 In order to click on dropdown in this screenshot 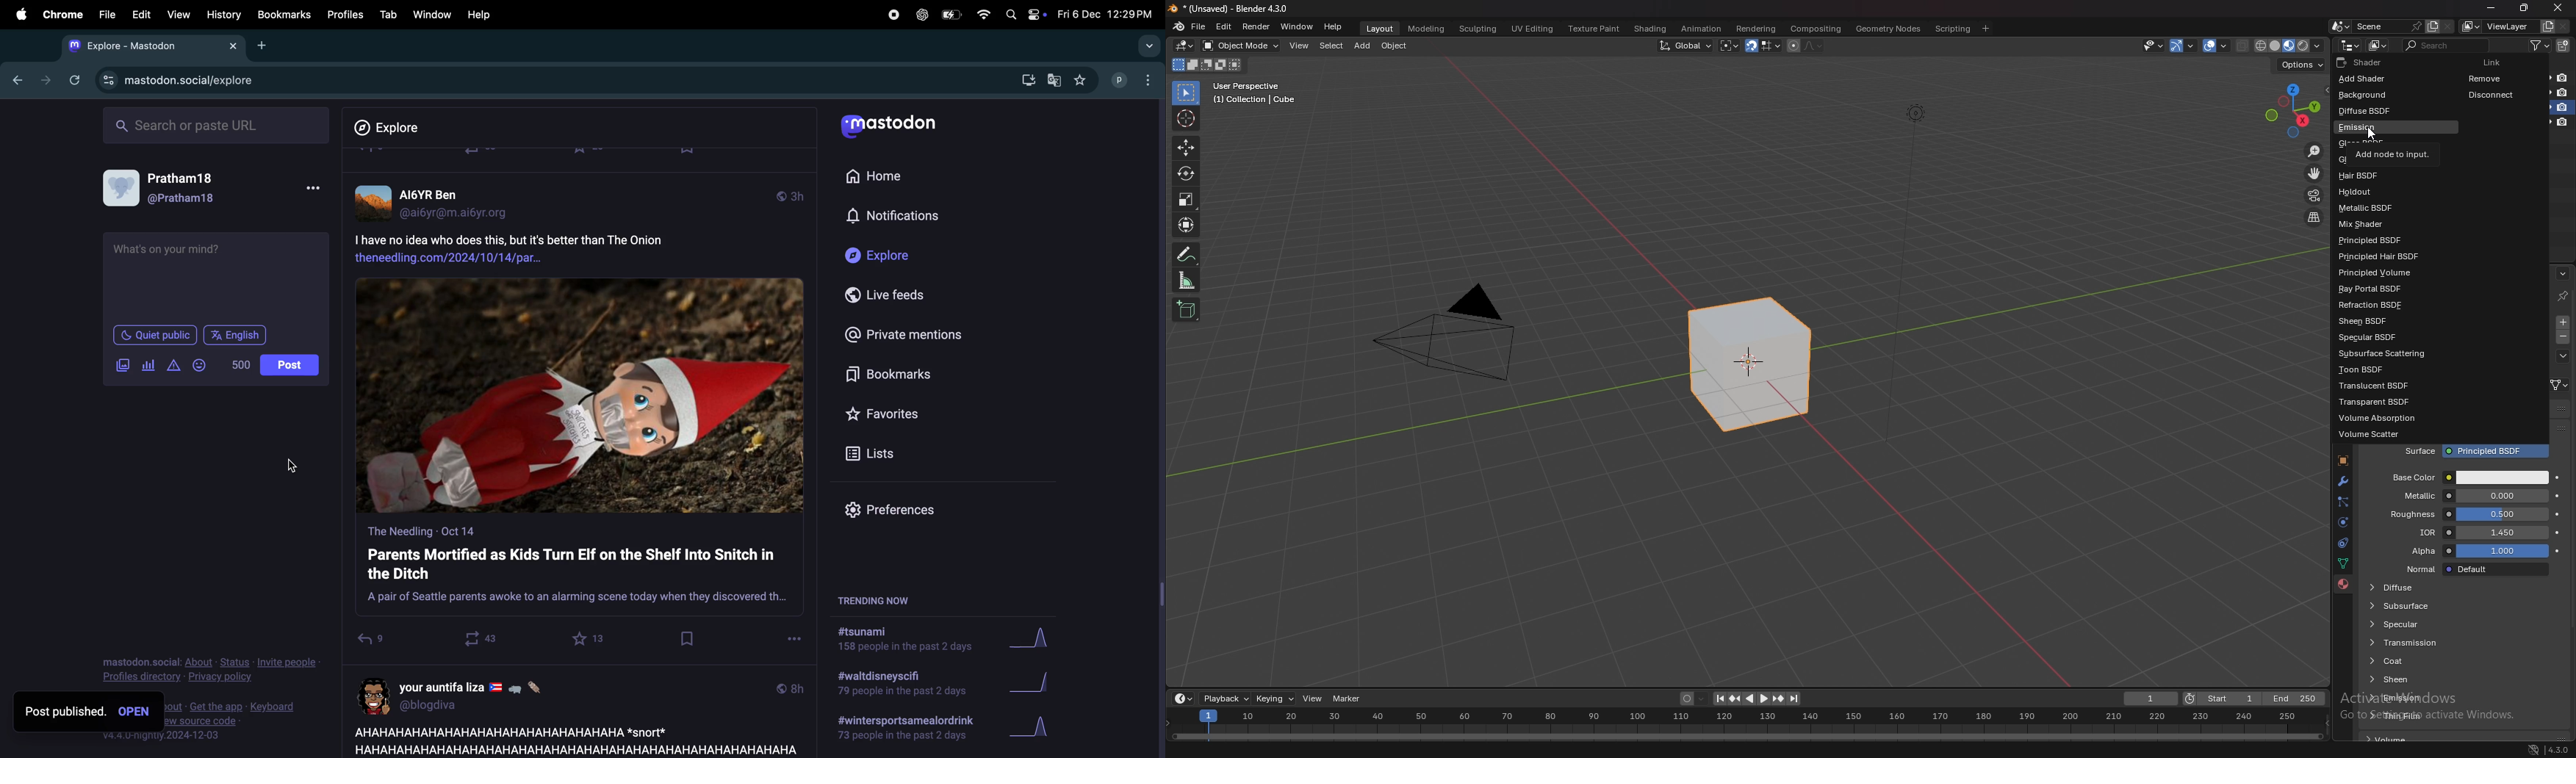, I will do `click(2563, 356)`.